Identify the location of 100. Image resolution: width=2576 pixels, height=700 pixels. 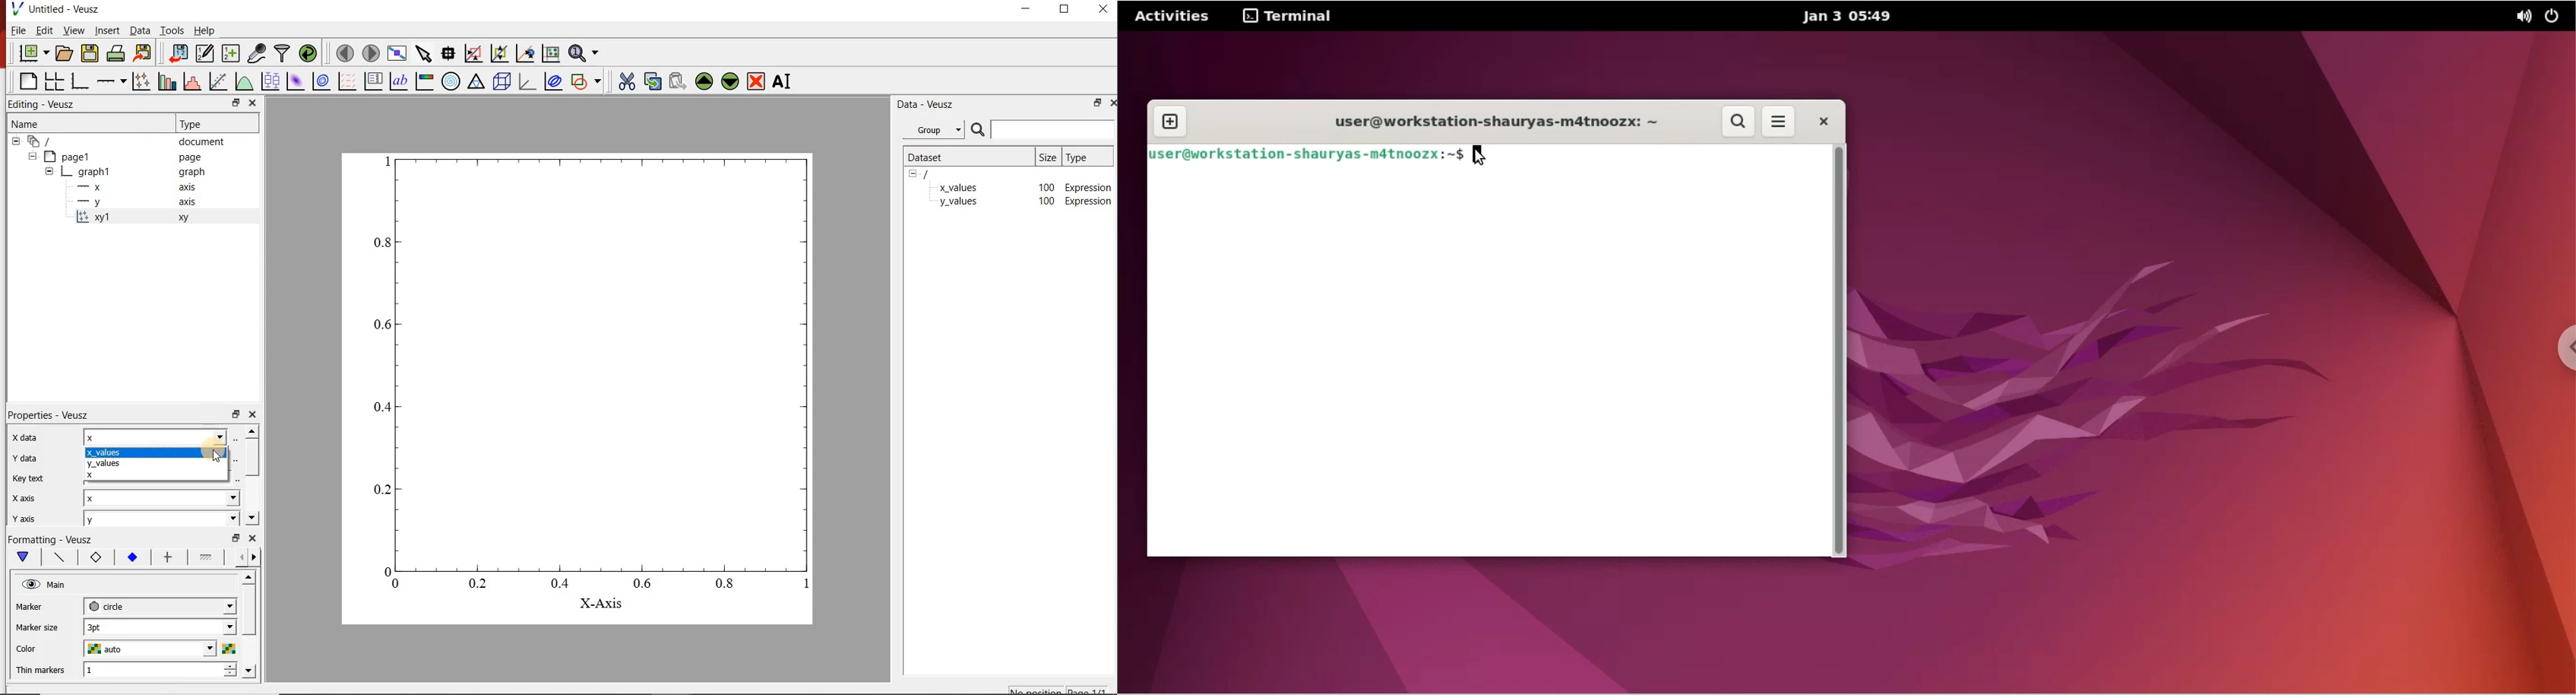
(1046, 202).